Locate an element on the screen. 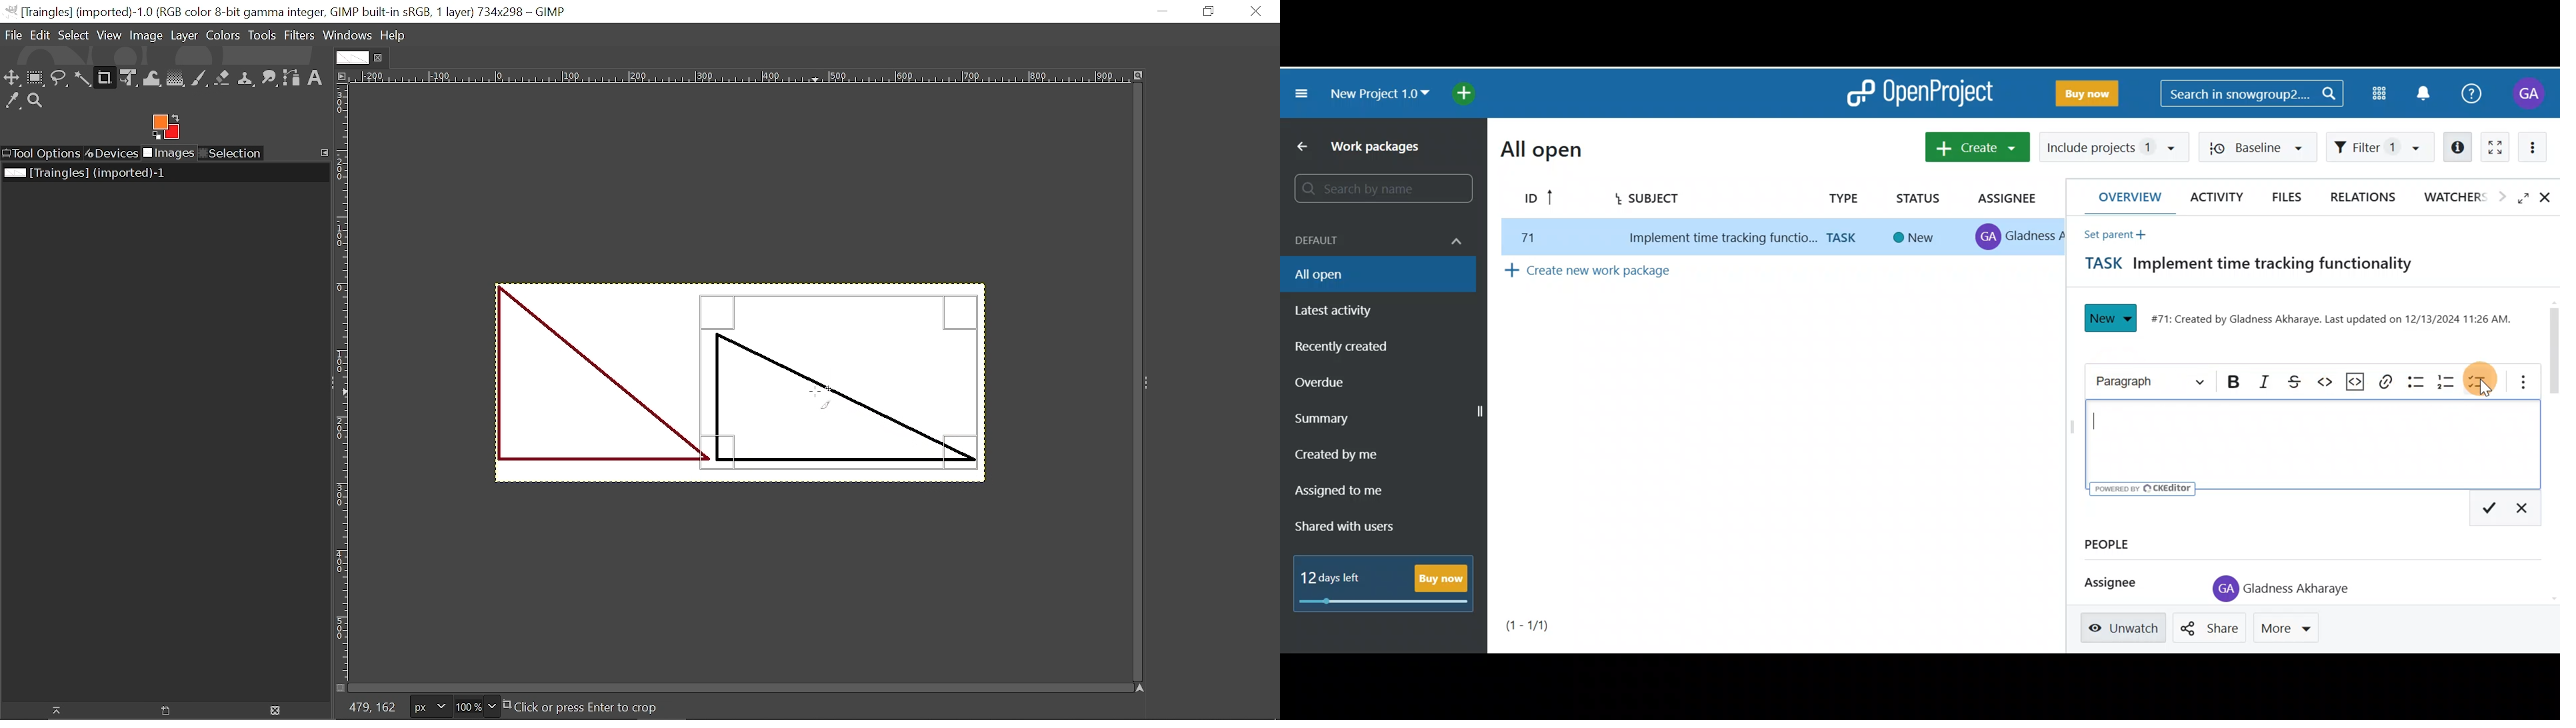 The width and height of the screenshot is (2576, 728). Zoom options is located at coordinates (491, 707).